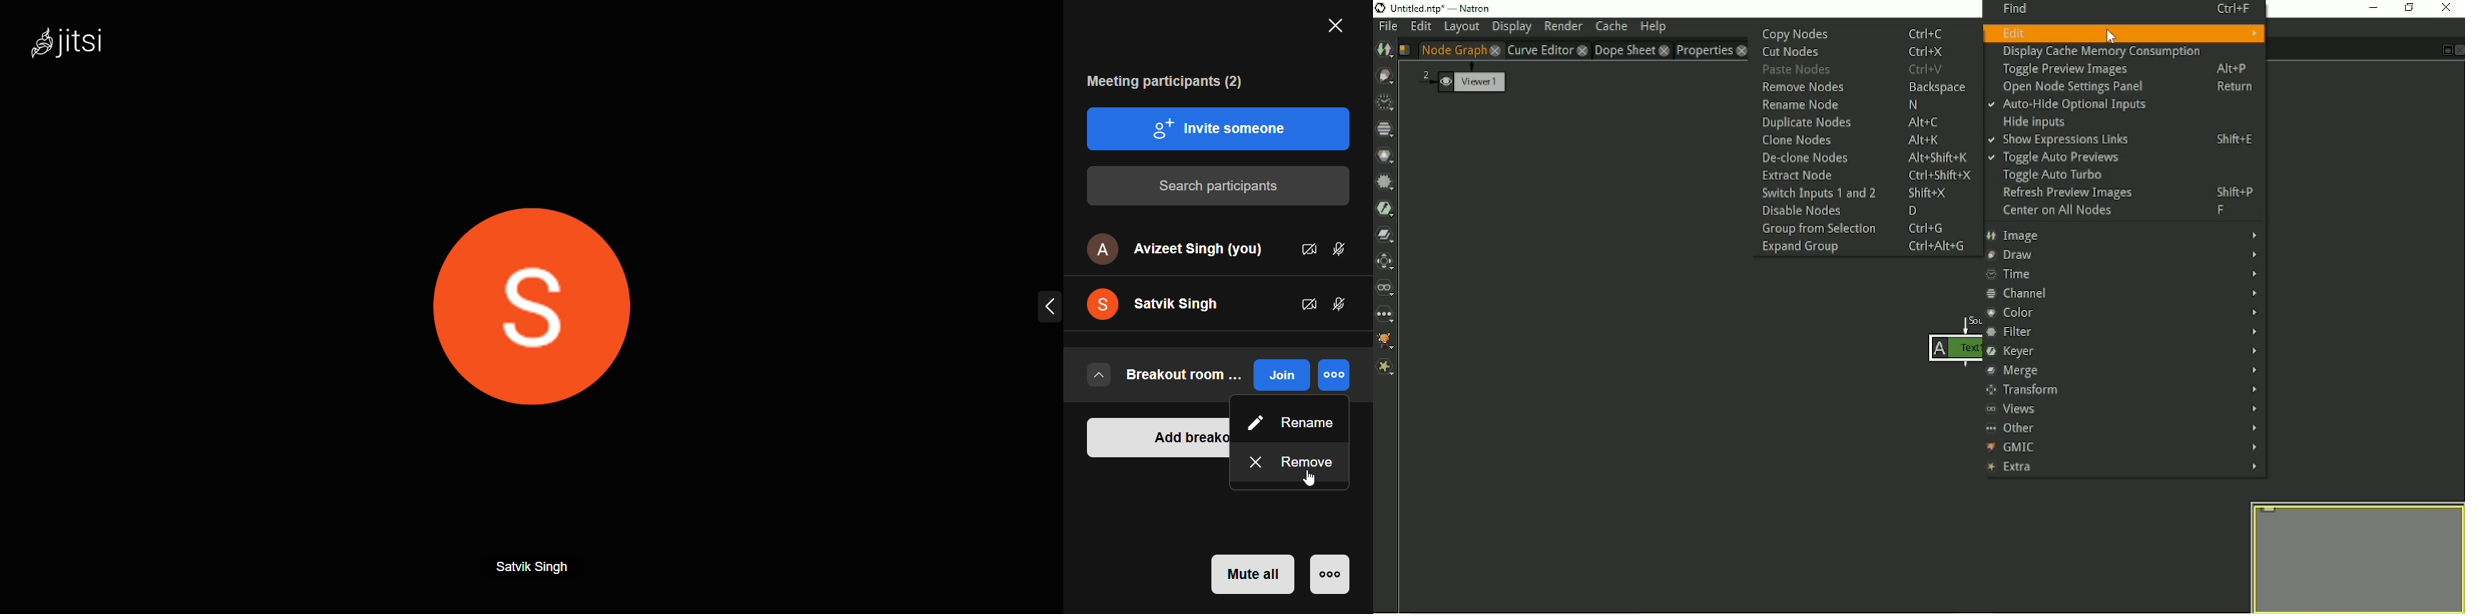  What do you see at coordinates (1188, 375) in the screenshot?
I see `breakout room` at bounding box center [1188, 375].